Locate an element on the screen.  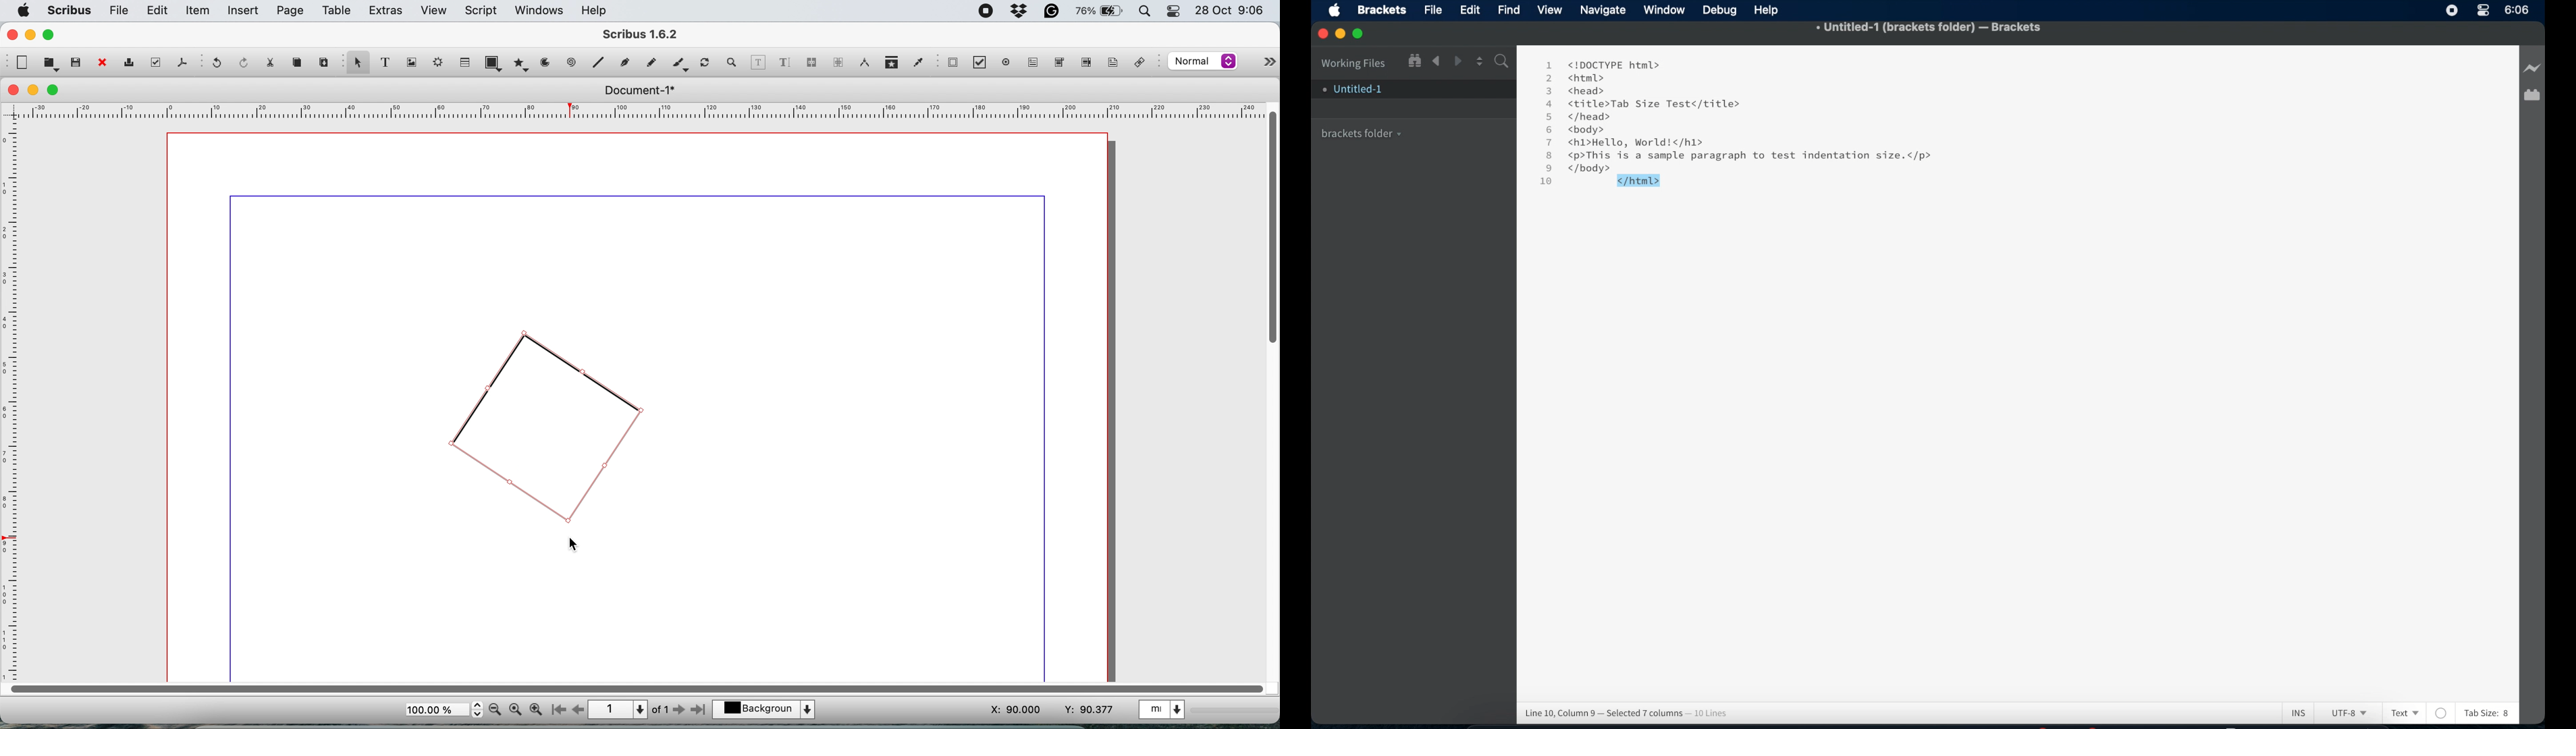
image quality is located at coordinates (1203, 63).